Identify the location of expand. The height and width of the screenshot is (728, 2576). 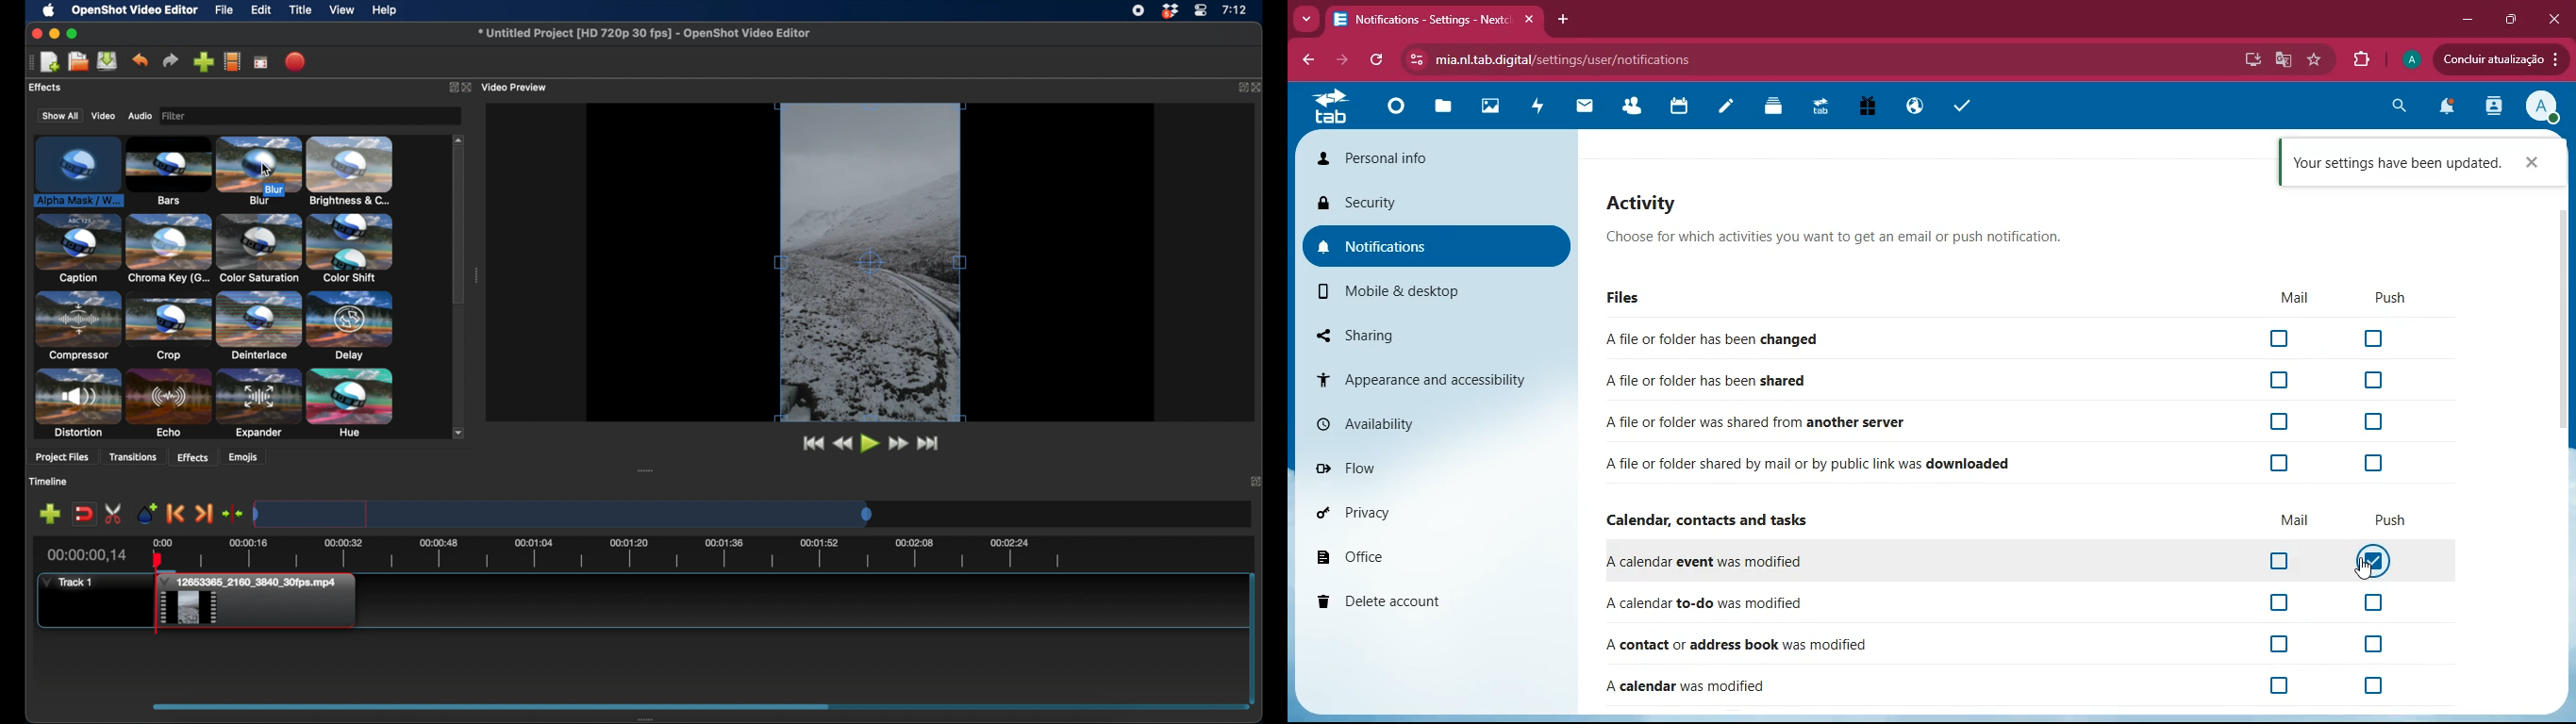
(1242, 88).